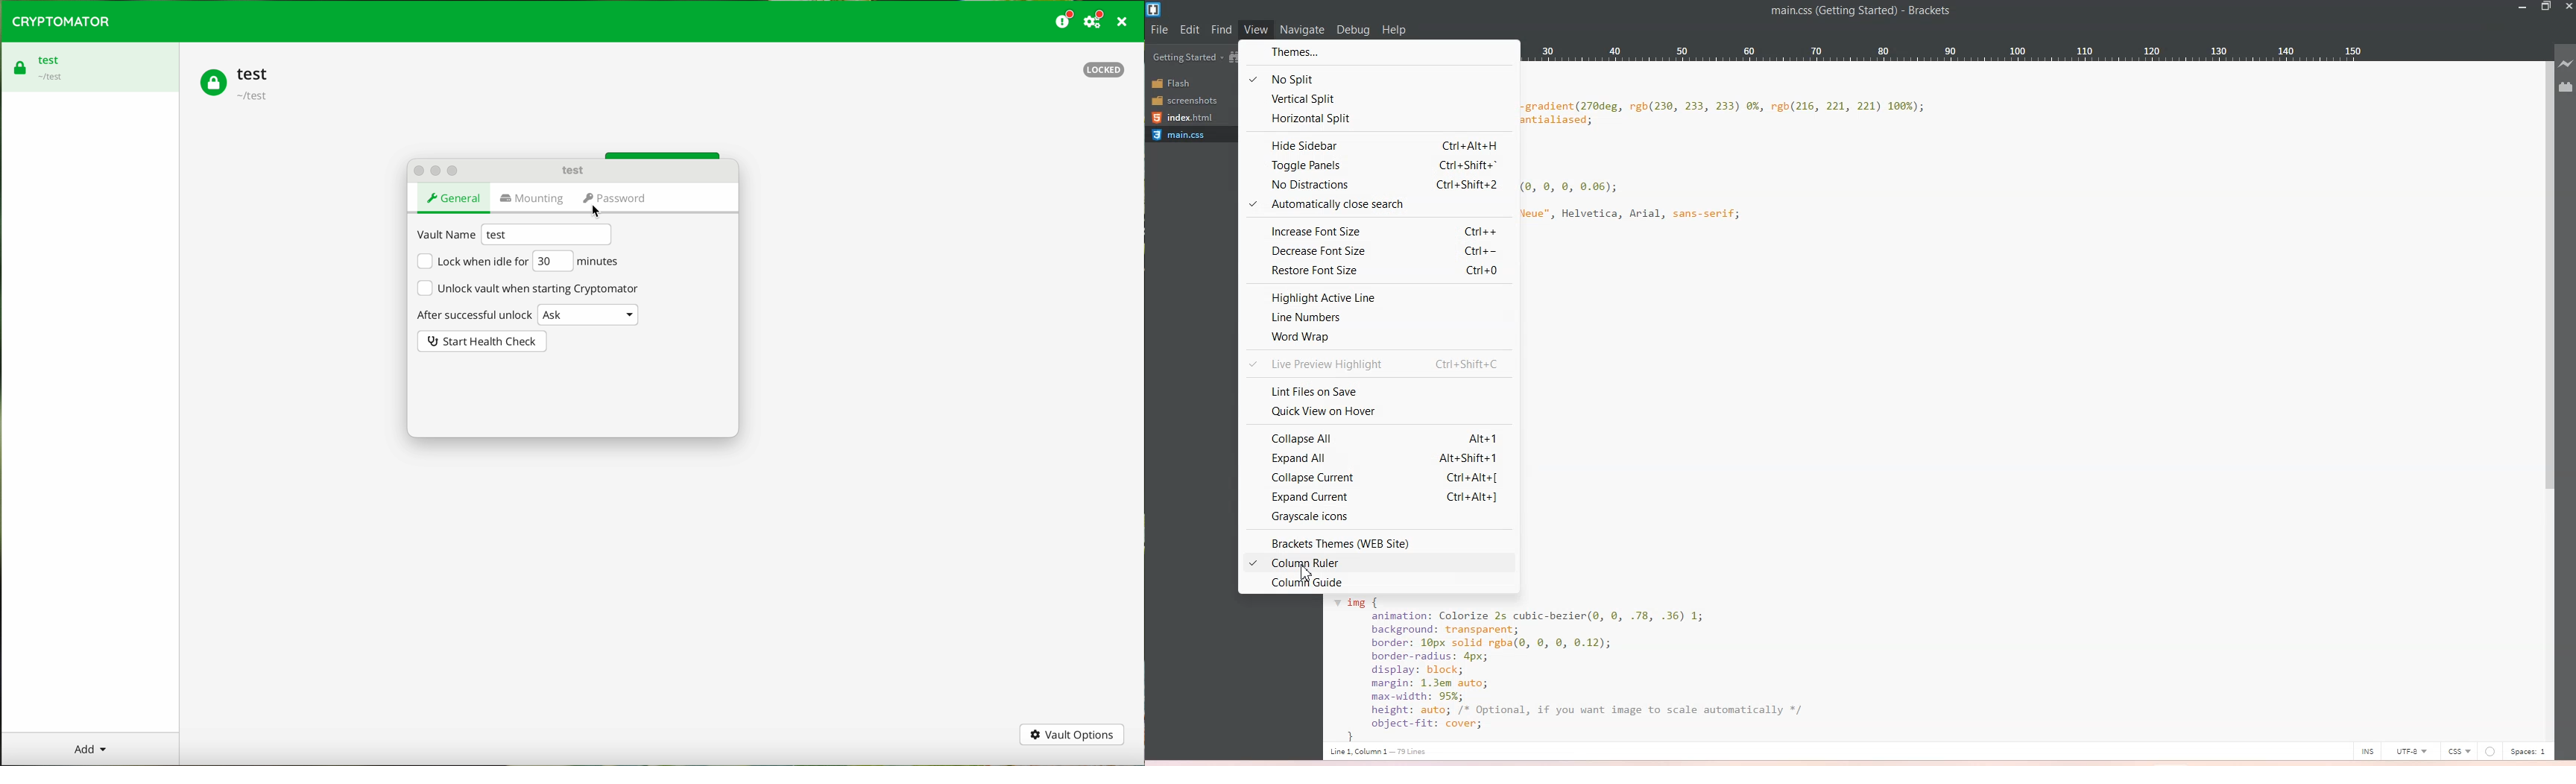 The image size is (2576, 784). I want to click on Collapse Current, so click(1379, 476).